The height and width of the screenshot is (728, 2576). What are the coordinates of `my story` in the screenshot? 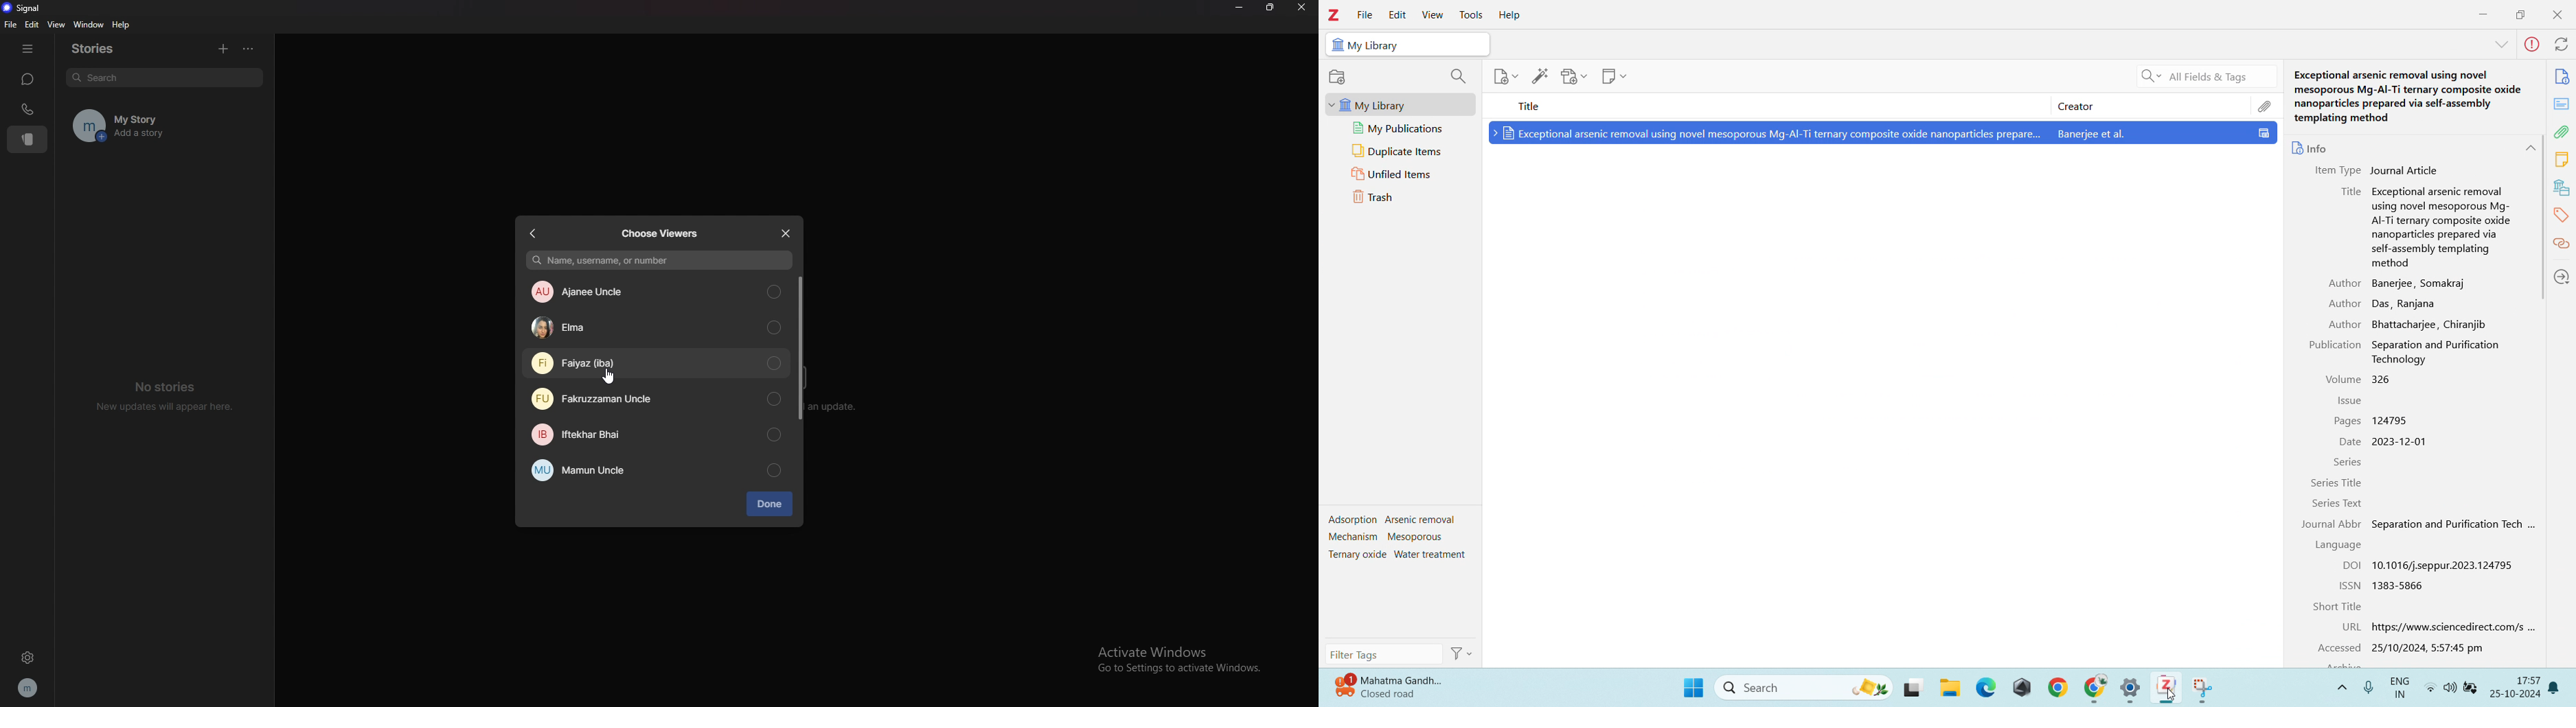 It's located at (164, 126).